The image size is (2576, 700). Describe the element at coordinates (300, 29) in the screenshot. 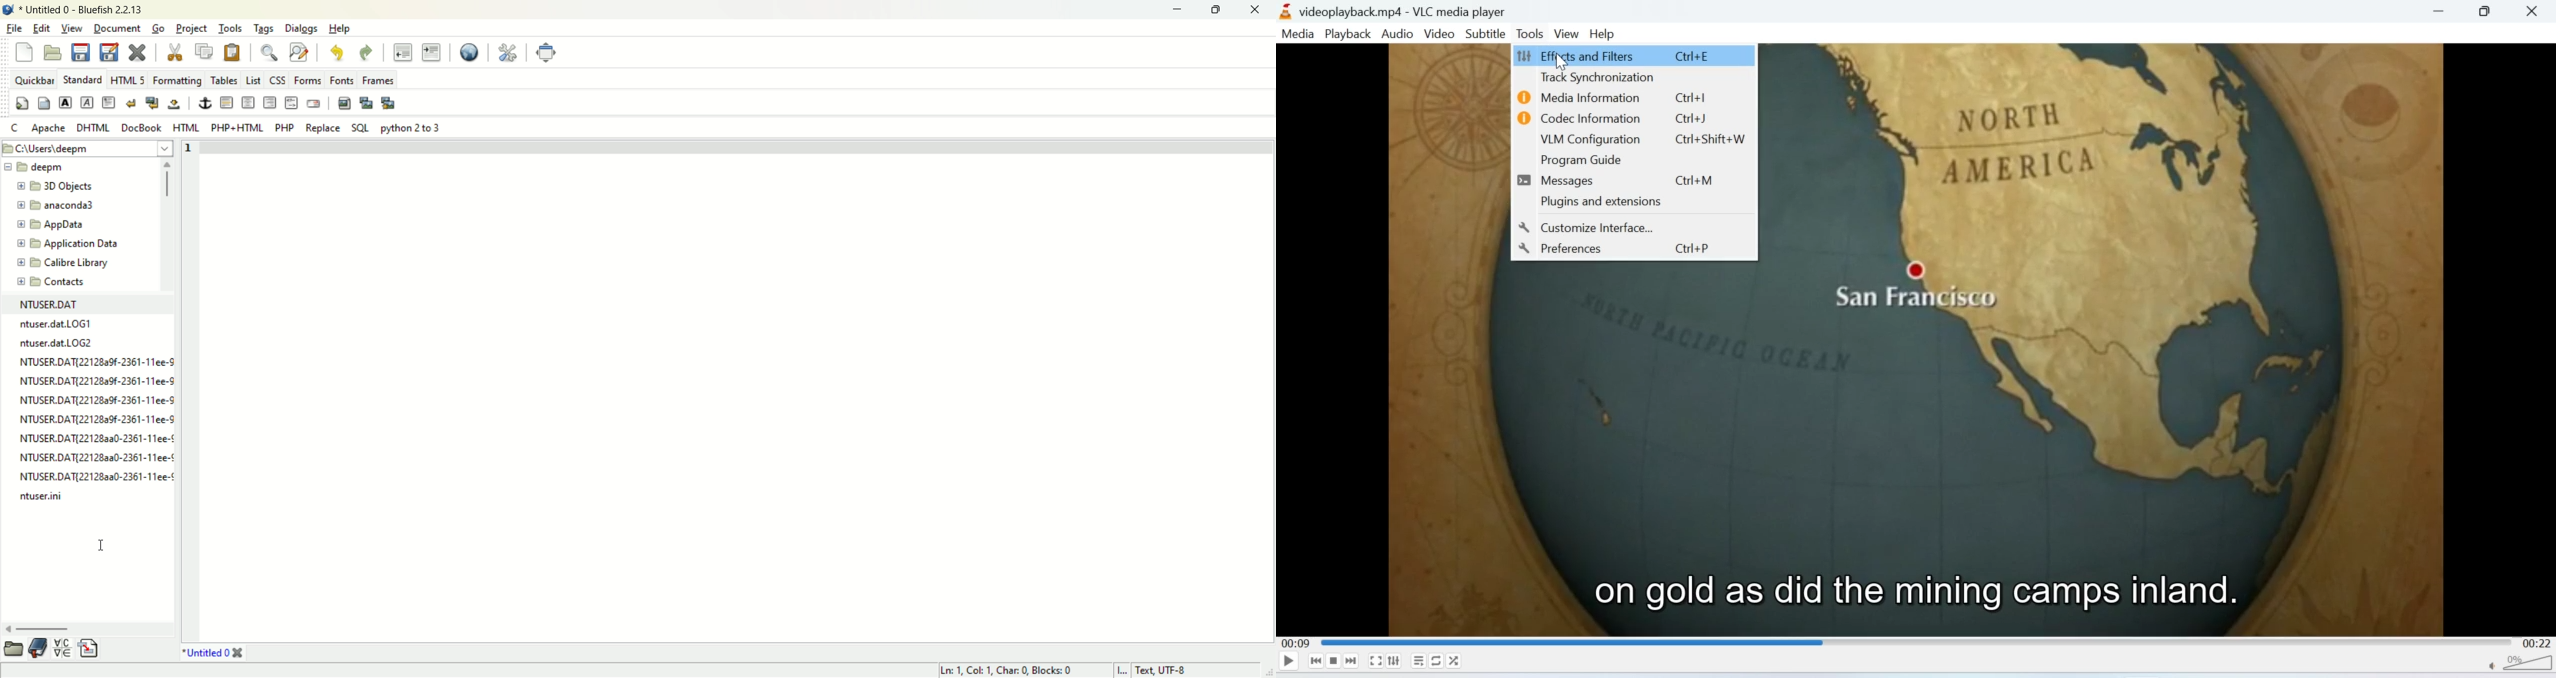

I see `dialogs` at that location.